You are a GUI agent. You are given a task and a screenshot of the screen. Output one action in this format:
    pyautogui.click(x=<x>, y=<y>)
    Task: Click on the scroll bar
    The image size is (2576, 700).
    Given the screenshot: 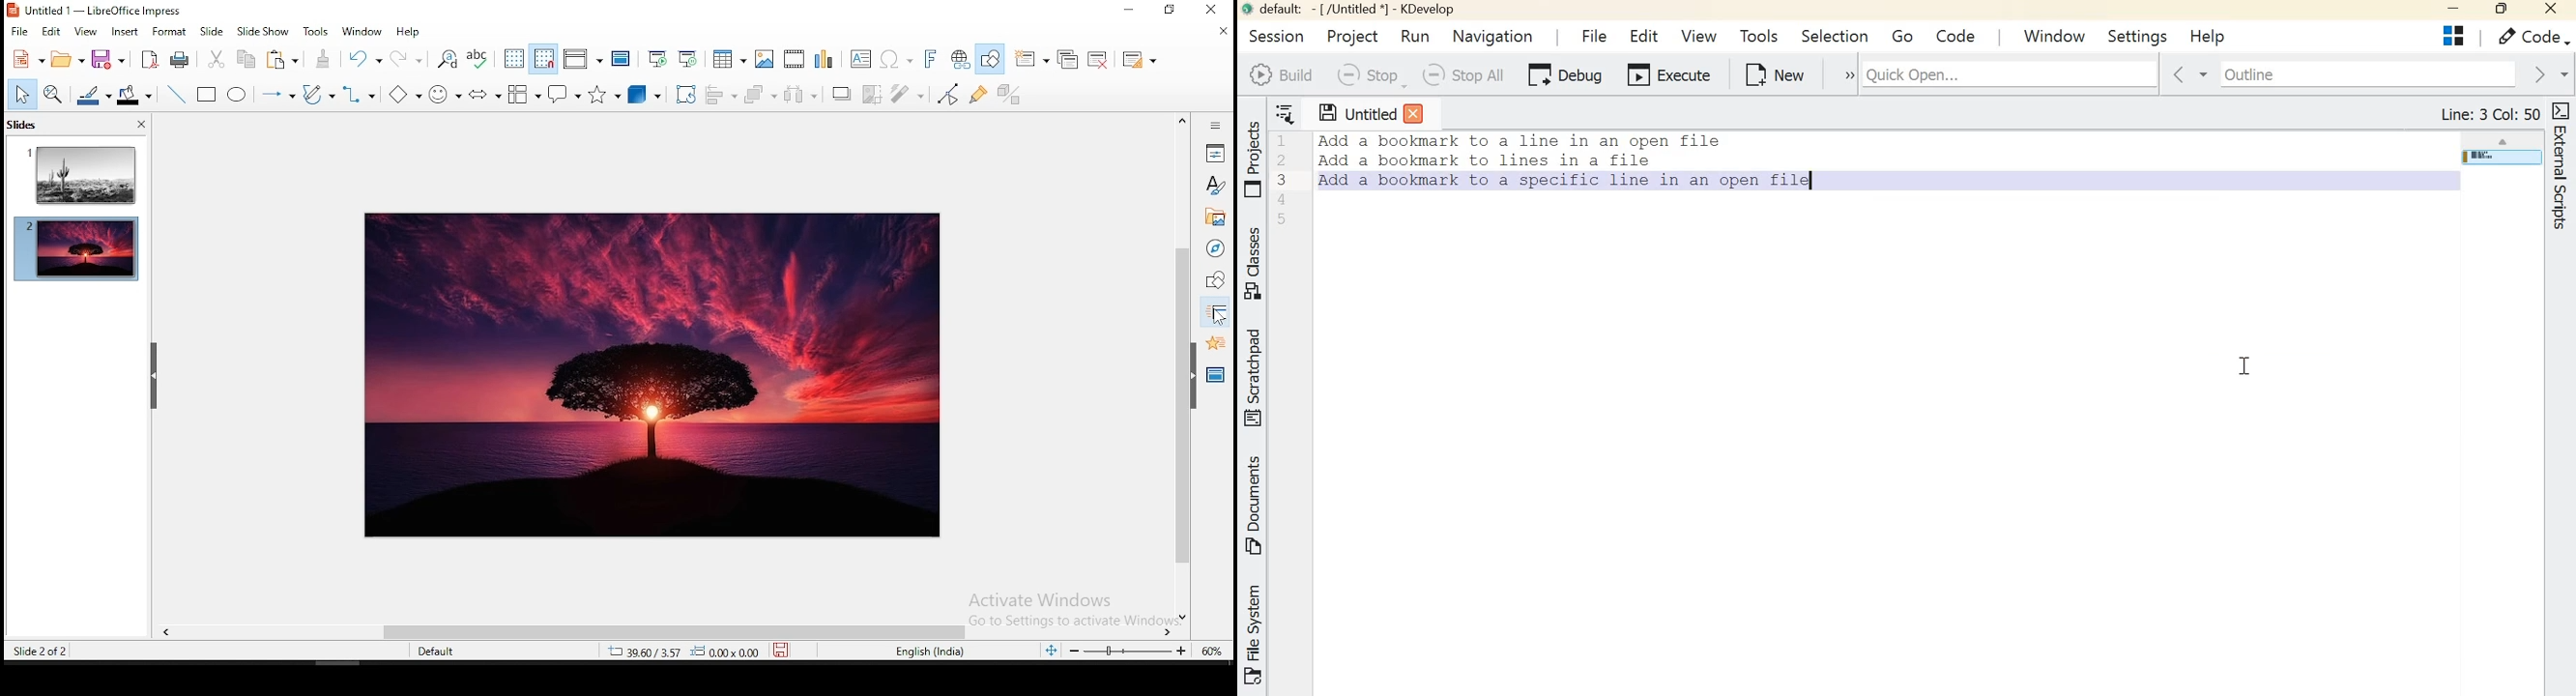 What is the action you would take?
    pyautogui.click(x=660, y=630)
    